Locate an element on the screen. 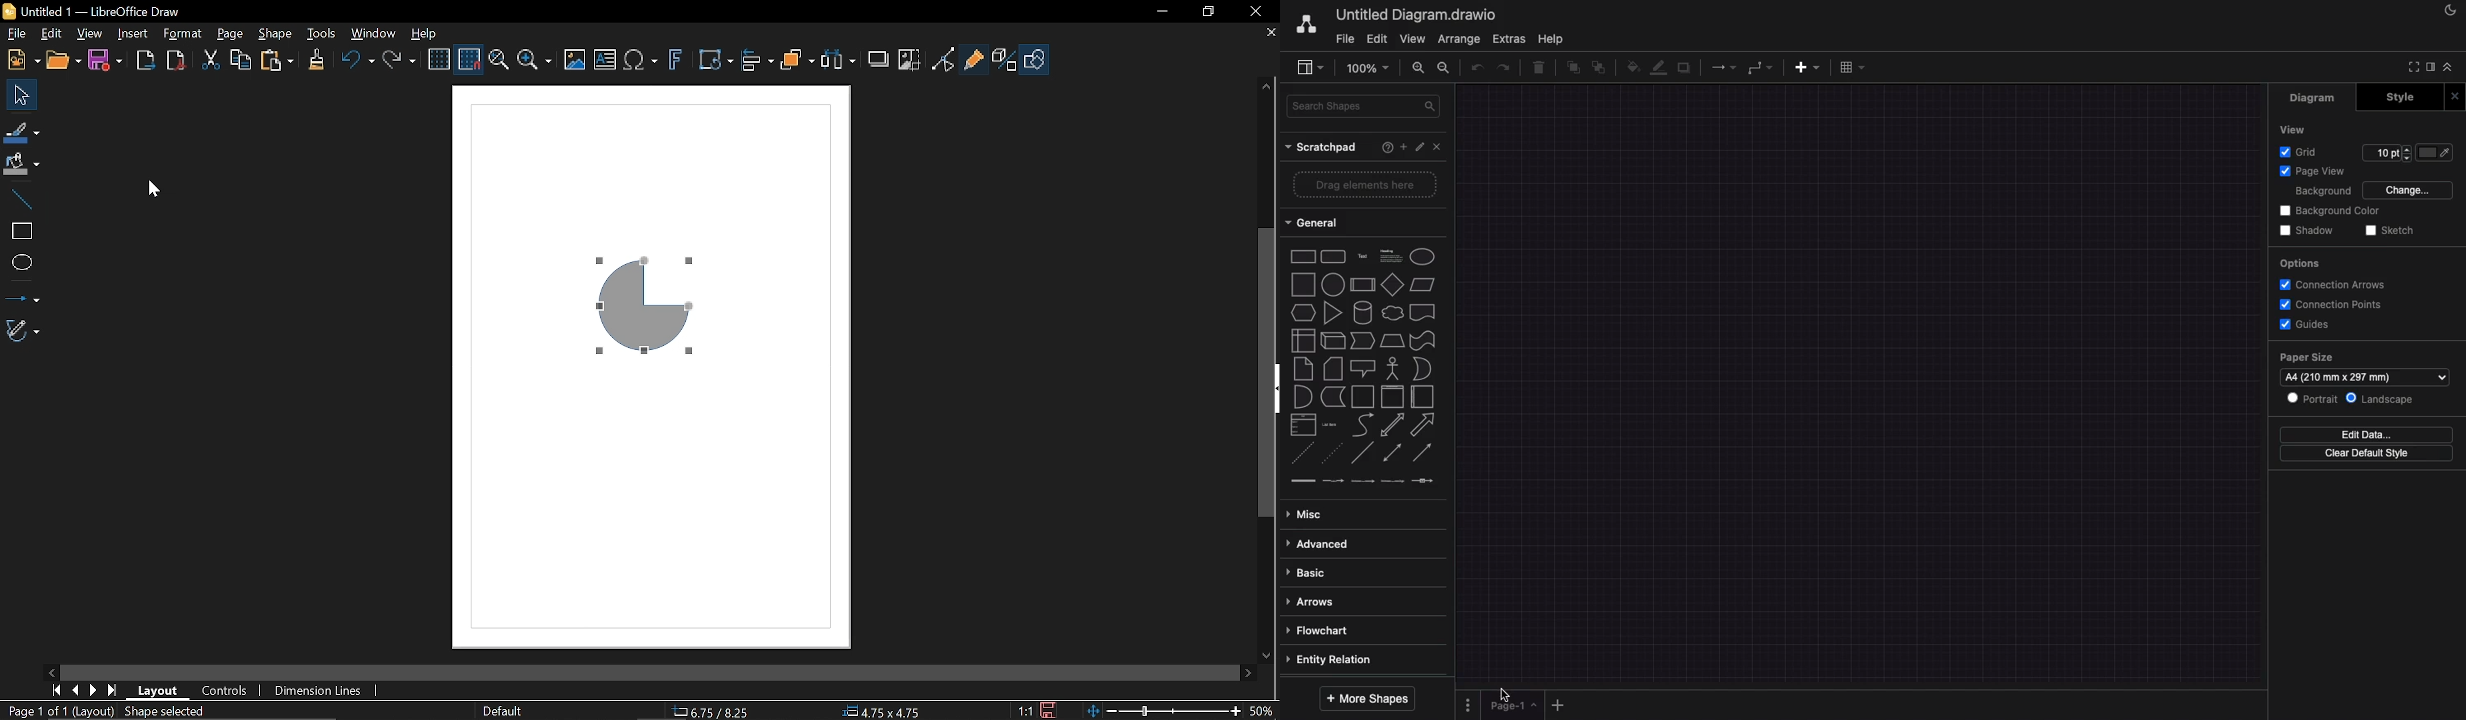 This screenshot has width=2492, height=728. shadow is located at coordinates (2309, 230).